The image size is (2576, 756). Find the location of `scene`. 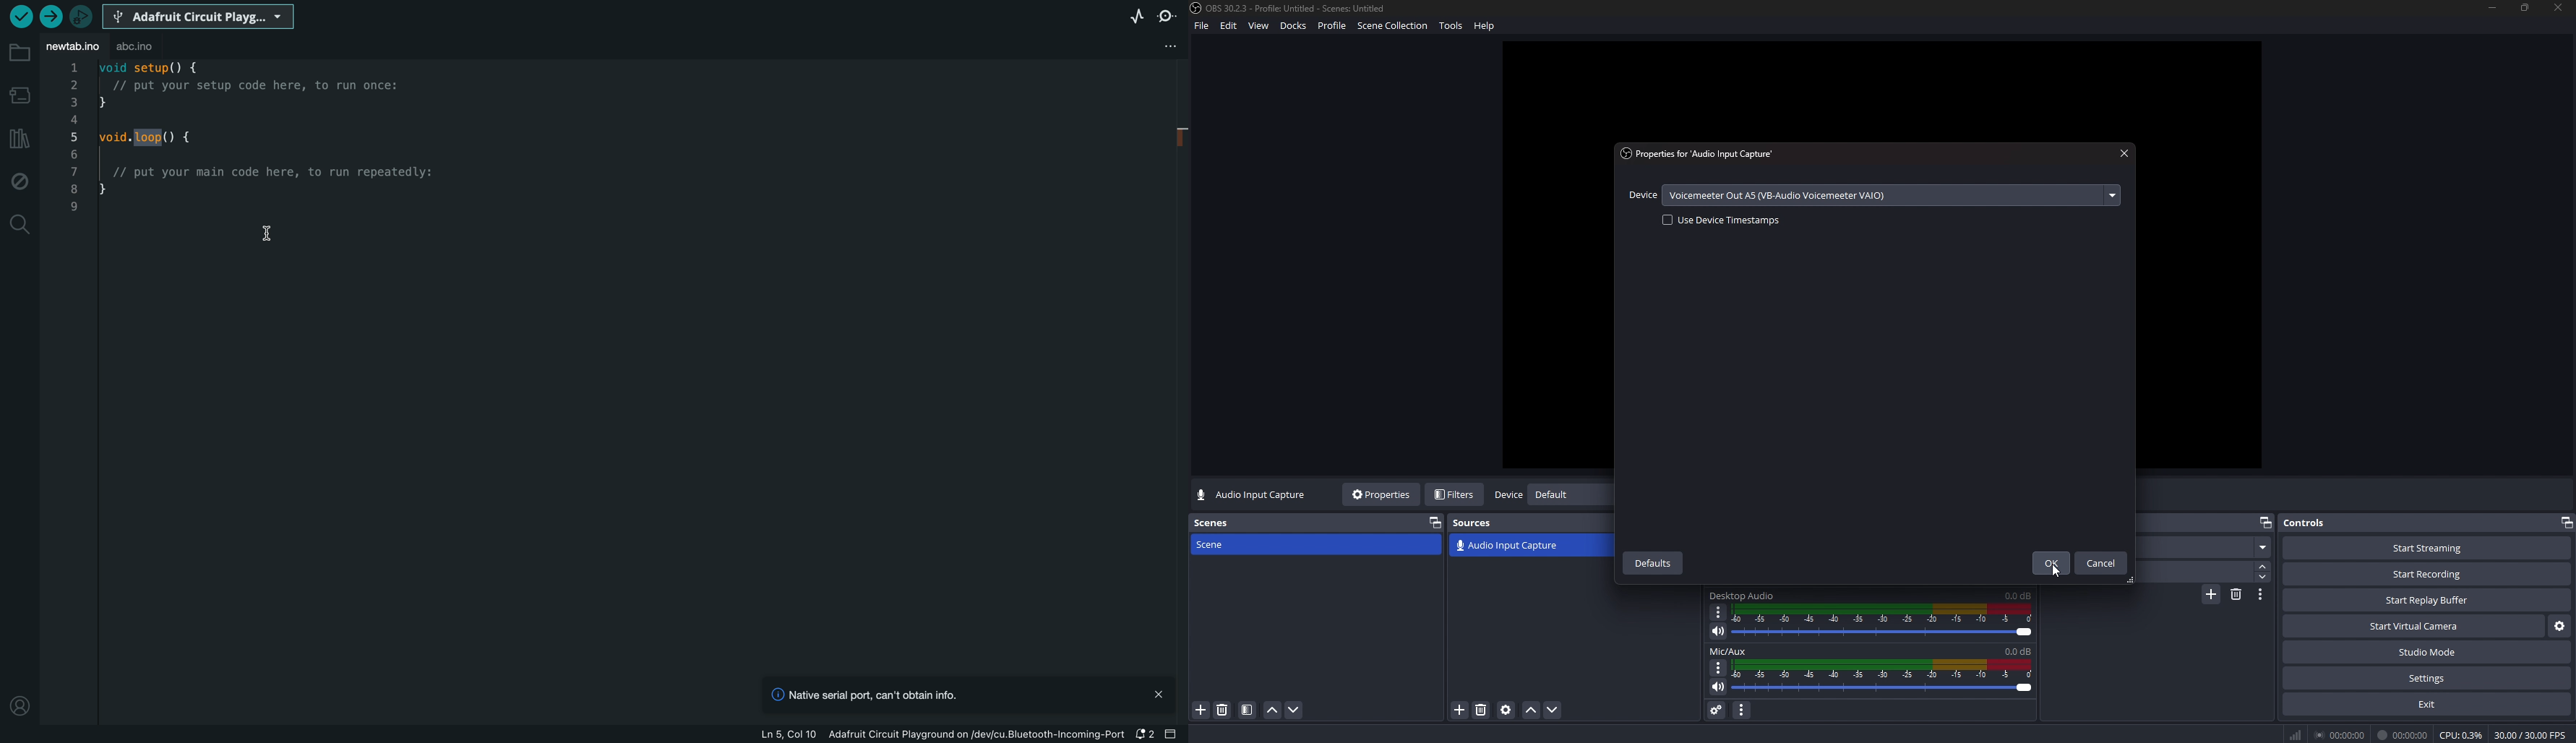

scene is located at coordinates (1226, 544).